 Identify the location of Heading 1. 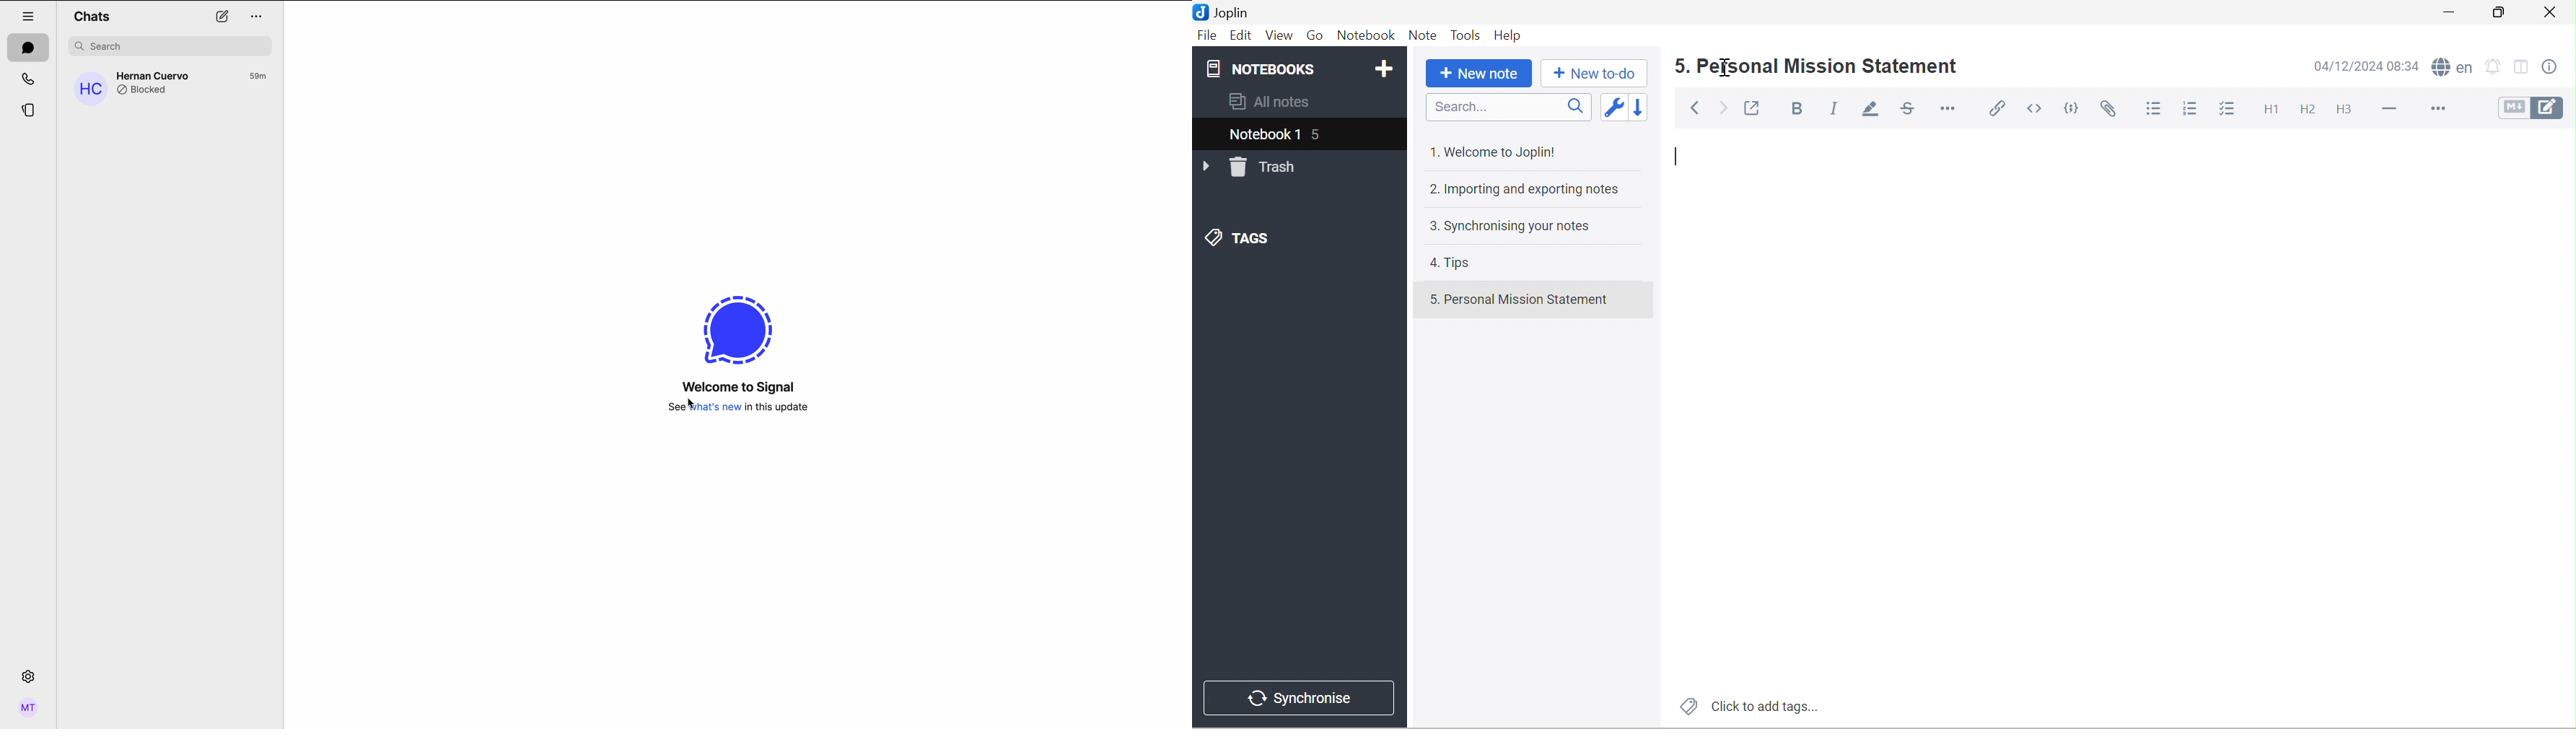
(2277, 108).